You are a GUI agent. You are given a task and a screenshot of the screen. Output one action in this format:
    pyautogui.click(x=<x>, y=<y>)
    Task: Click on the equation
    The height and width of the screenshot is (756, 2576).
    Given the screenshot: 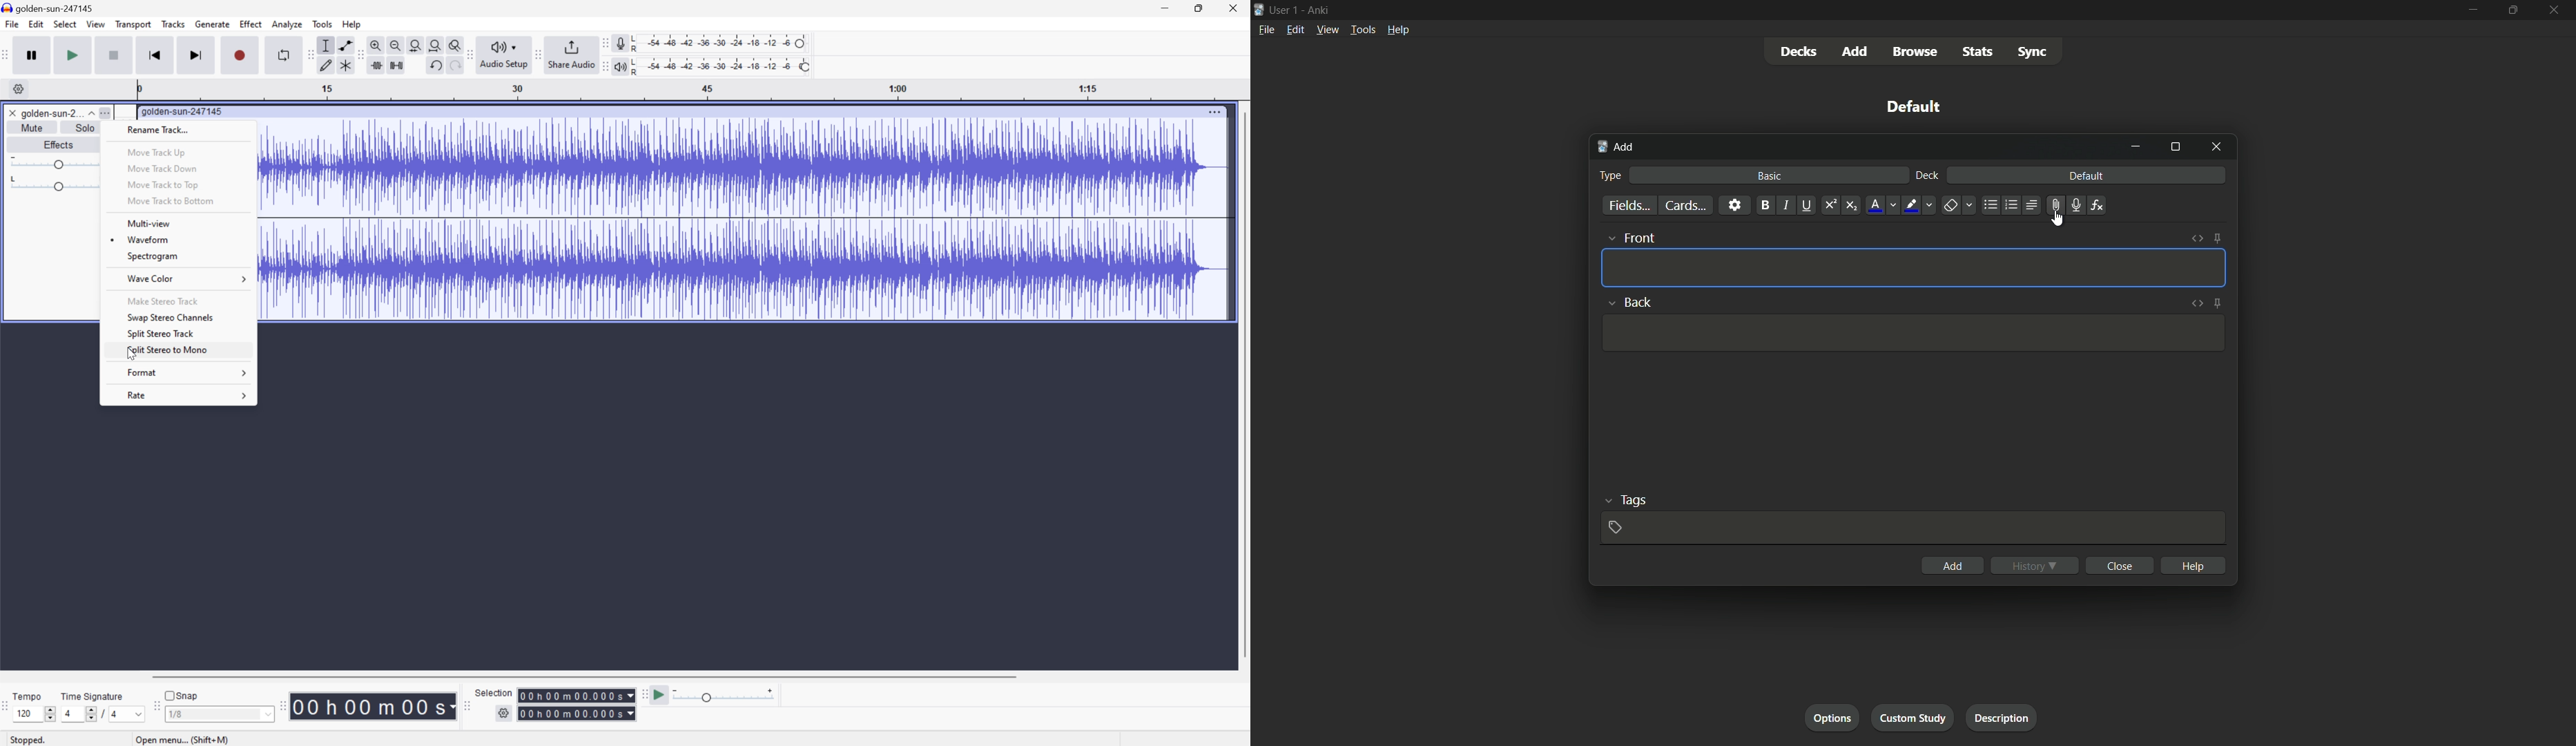 What is the action you would take?
    pyautogui.click(x=2099, y=205)
    